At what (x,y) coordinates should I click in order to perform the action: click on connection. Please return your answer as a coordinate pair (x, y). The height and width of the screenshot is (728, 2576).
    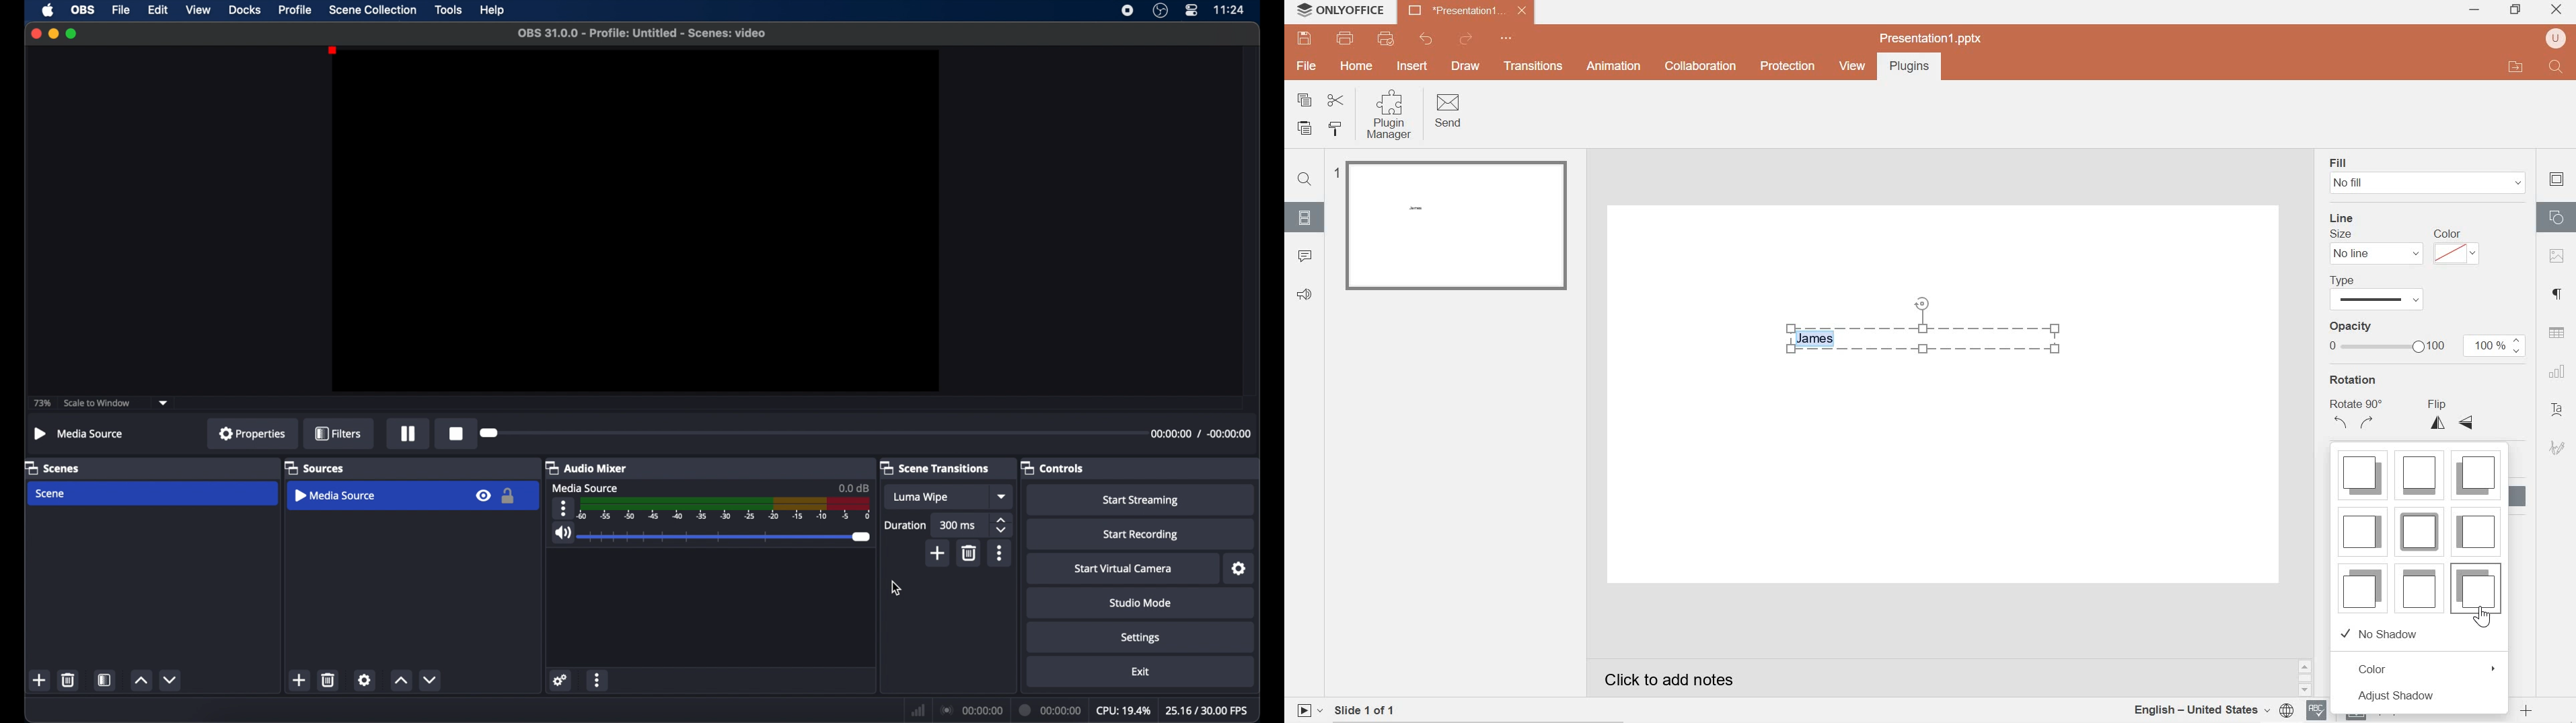
    Looking at the image, I should click on (971, 711).